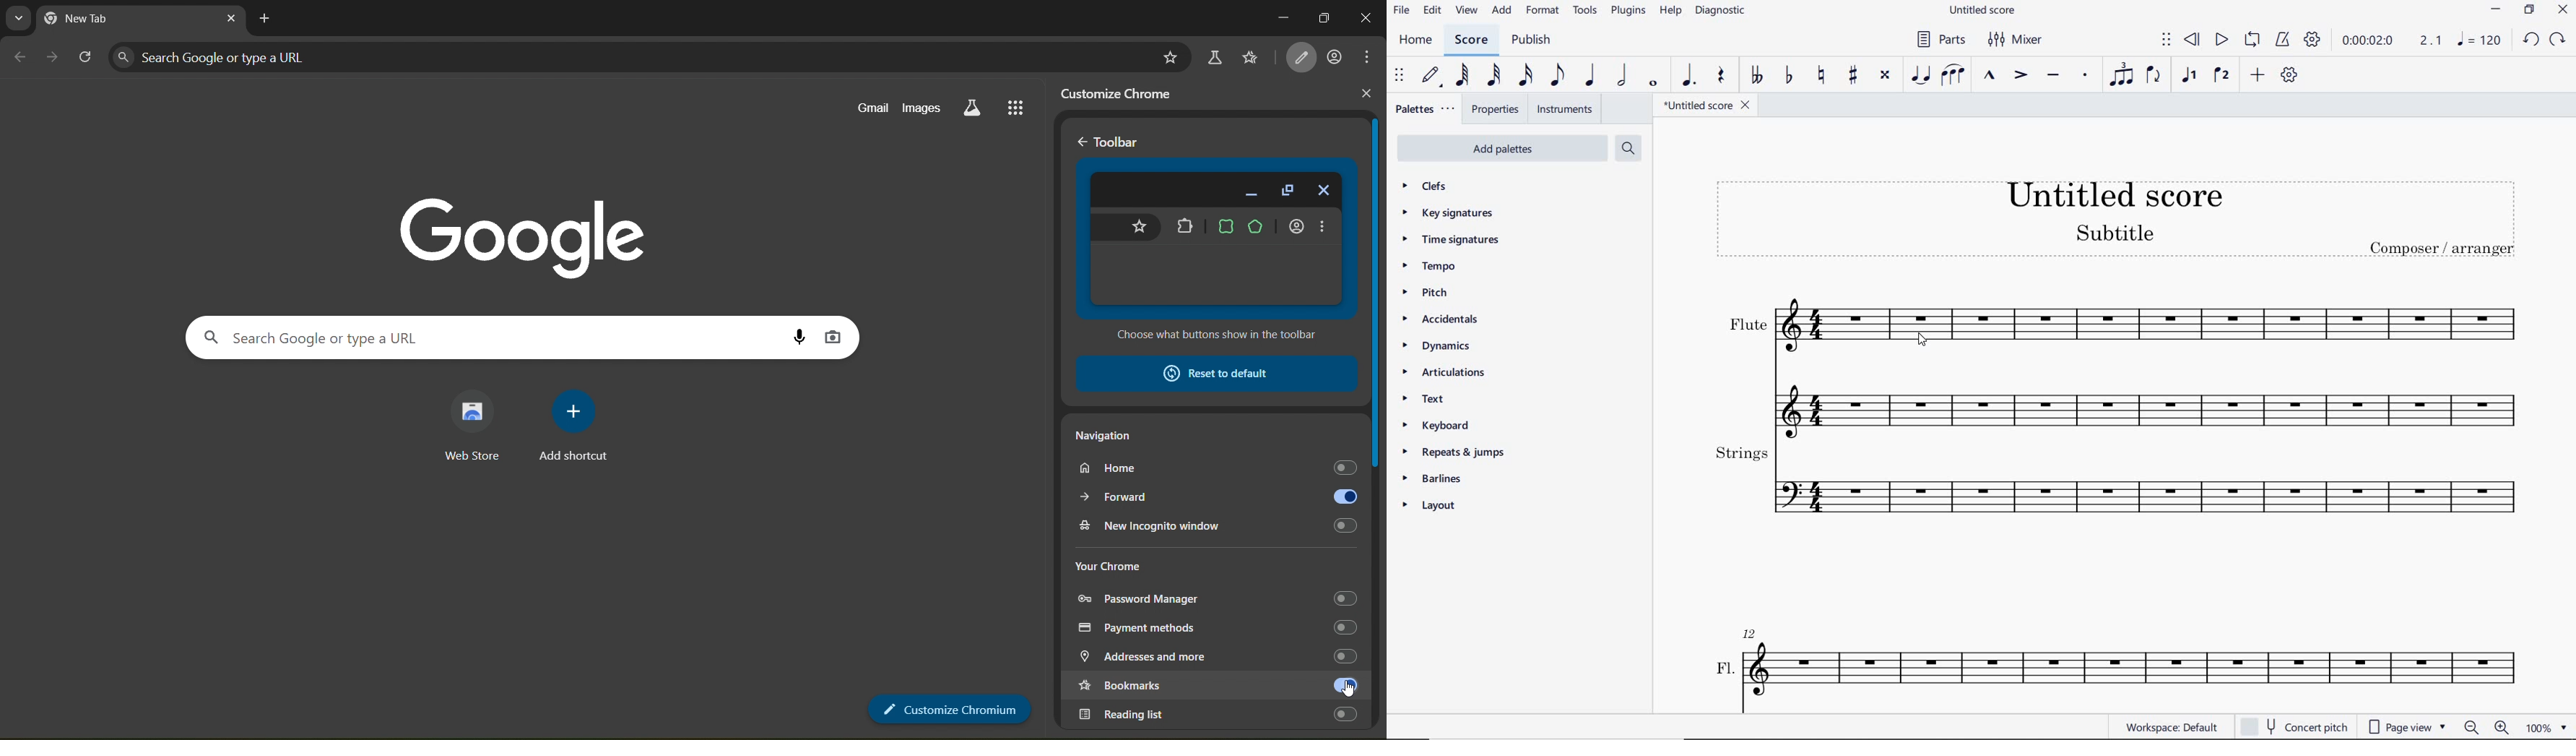  What do you see at coordinates (1126, 93) in the screenshot?
I see `customize chrome` at bounding box center [1126, 93].